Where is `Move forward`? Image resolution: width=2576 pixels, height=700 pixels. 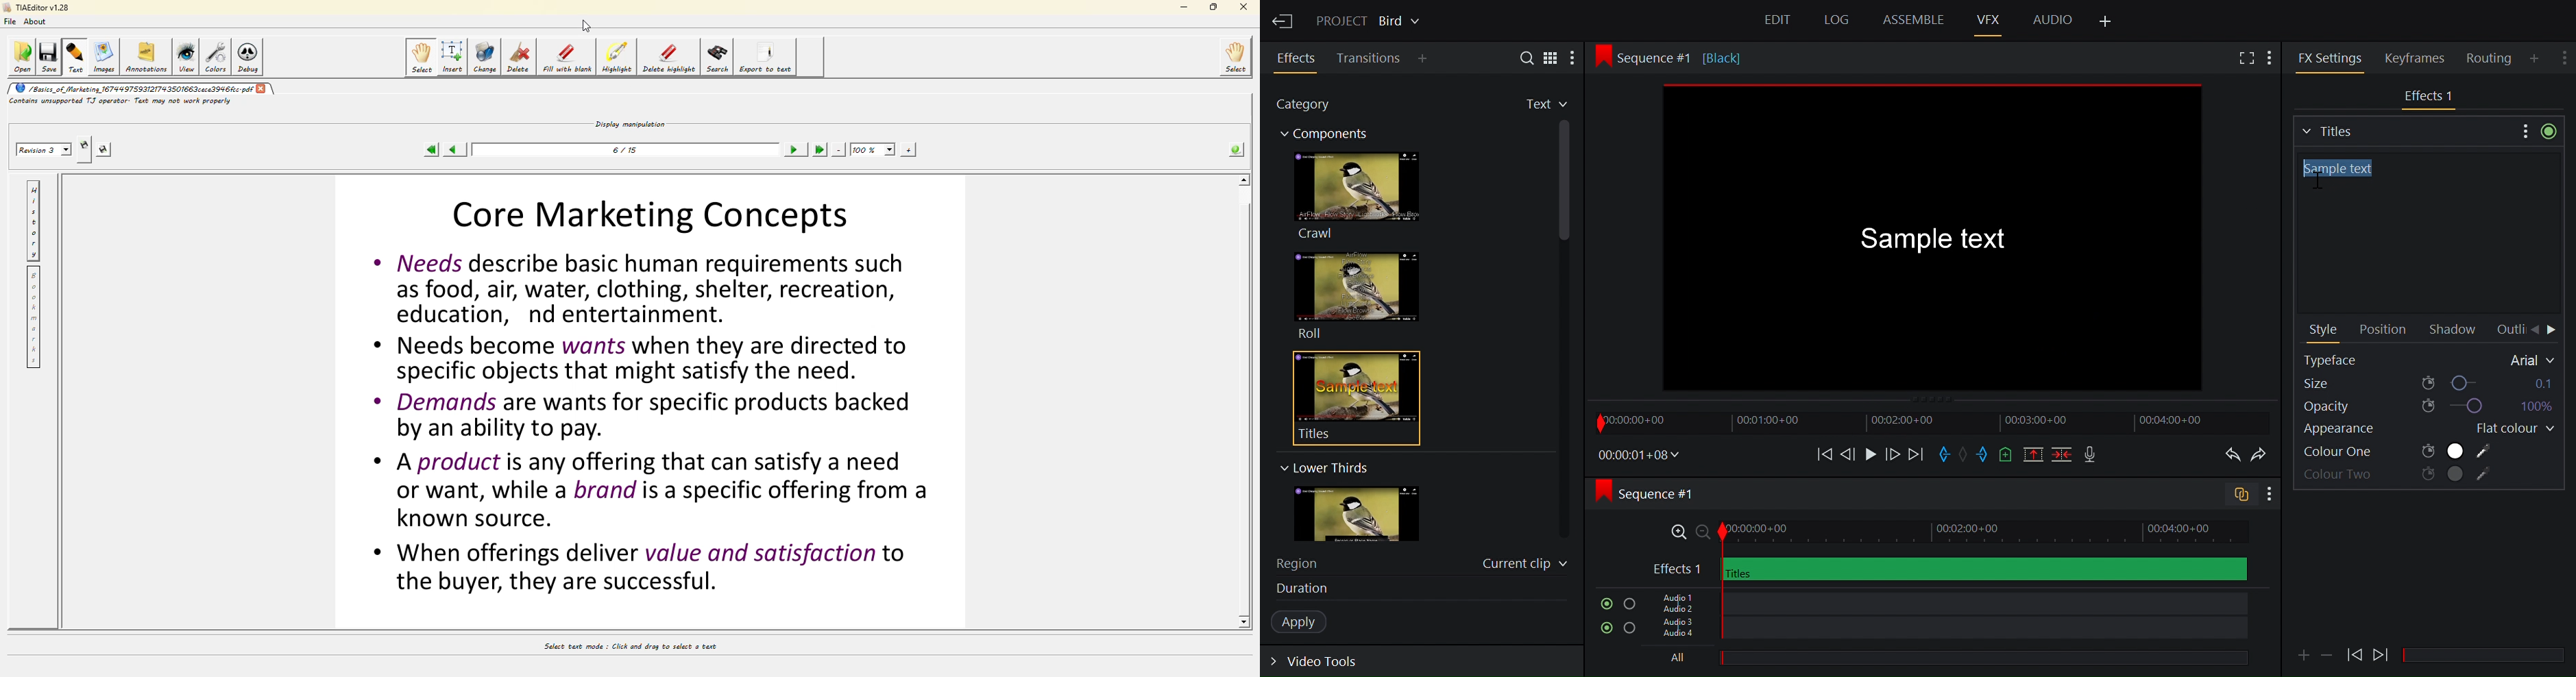
Move forward is located at coordinates (1915, 455).